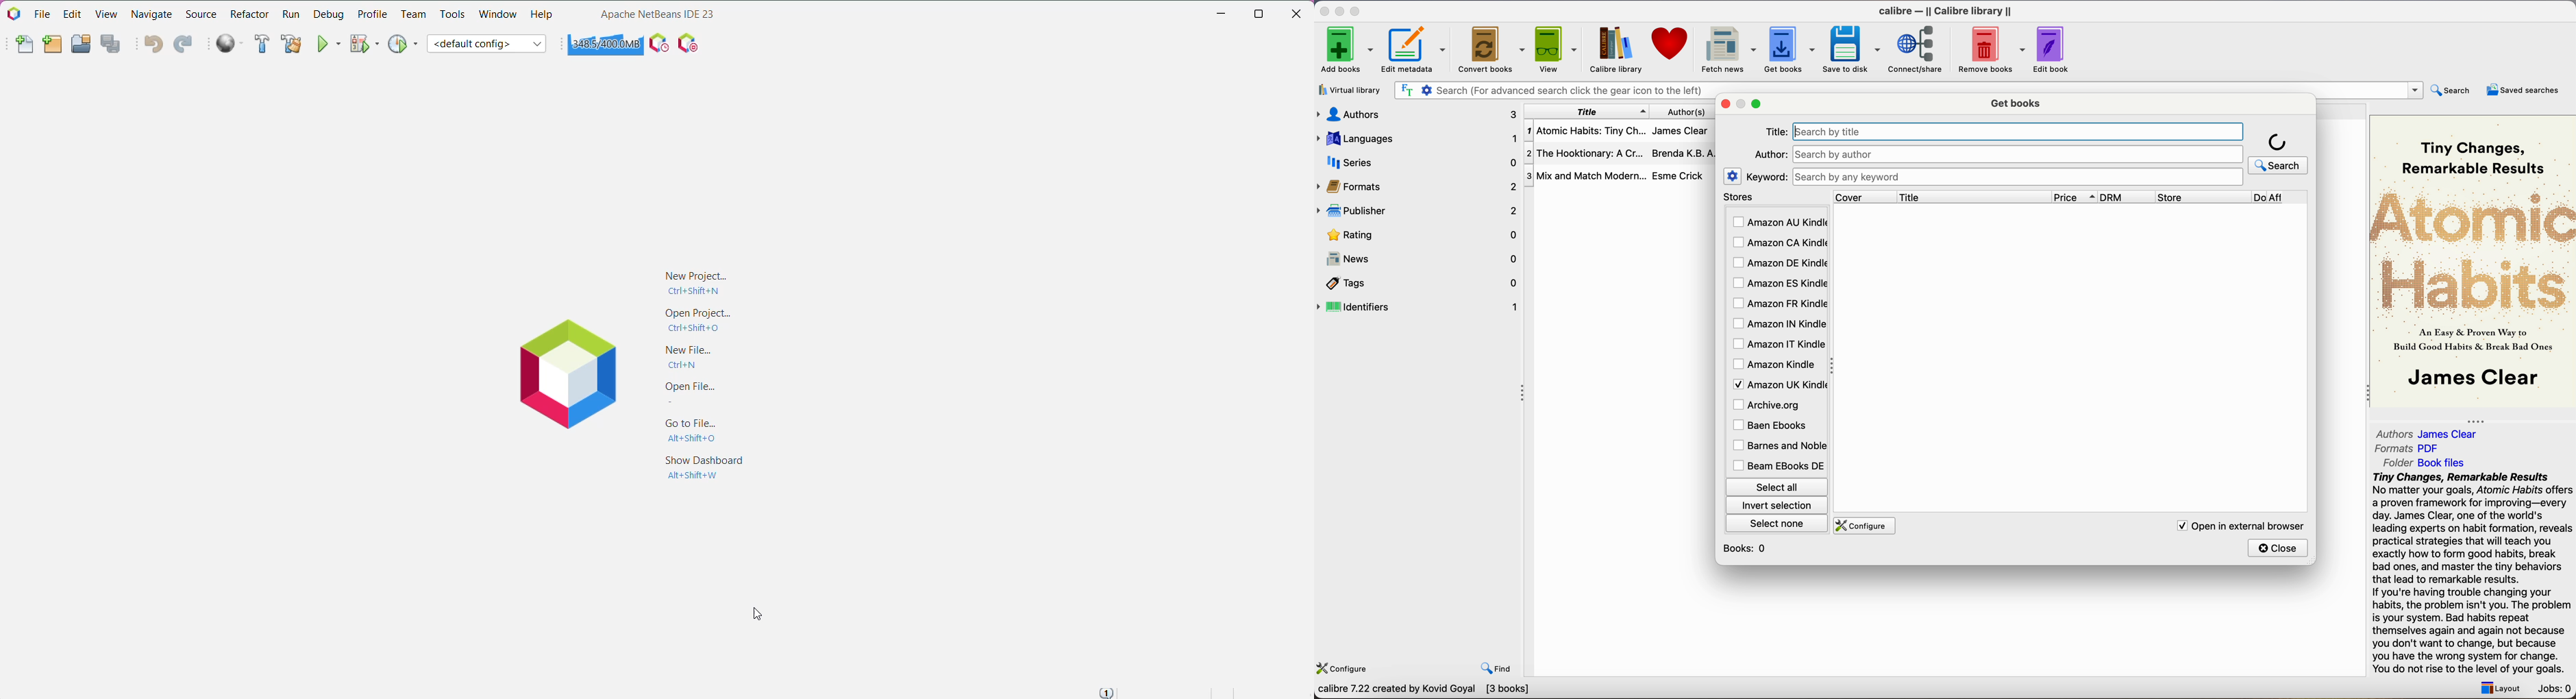 Image resolution: width=2576 pixels, height=700 pixels. What do you see at coordinates (2426, 462) in the screenshot?
I see `folder Book files` at bounding box center [2426, 462].